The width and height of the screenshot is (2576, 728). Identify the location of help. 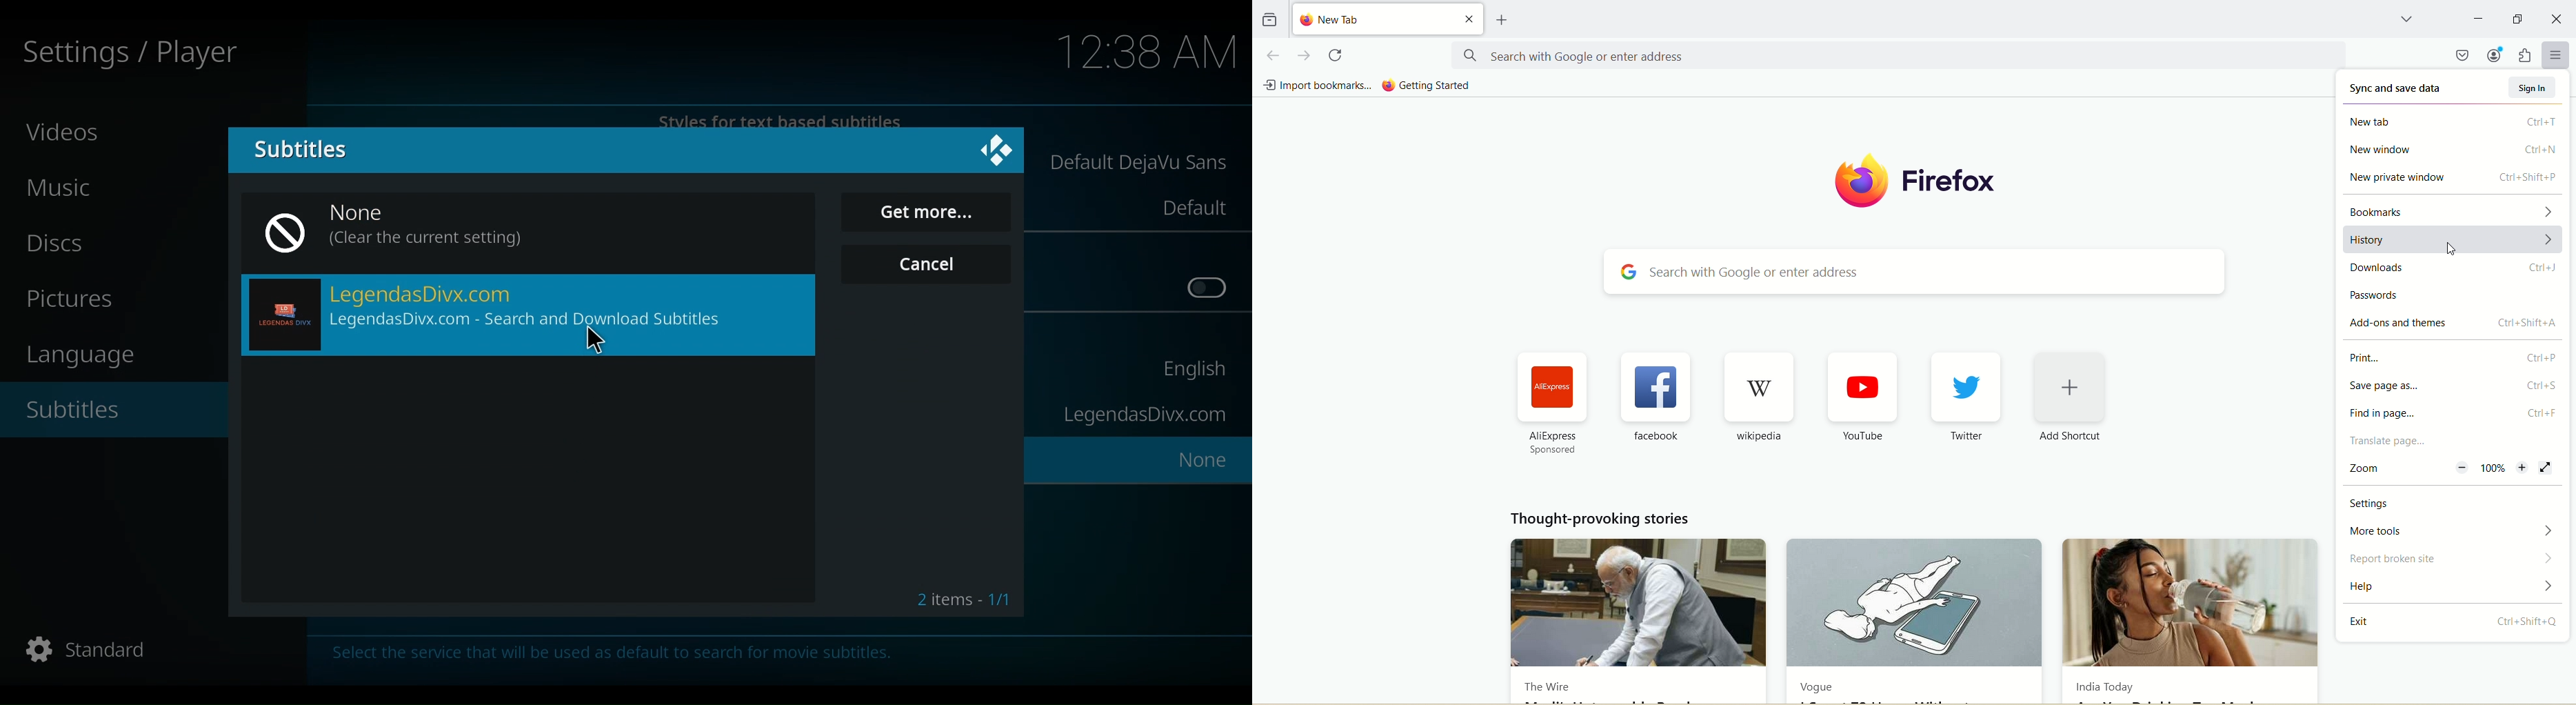
(2454, 586).